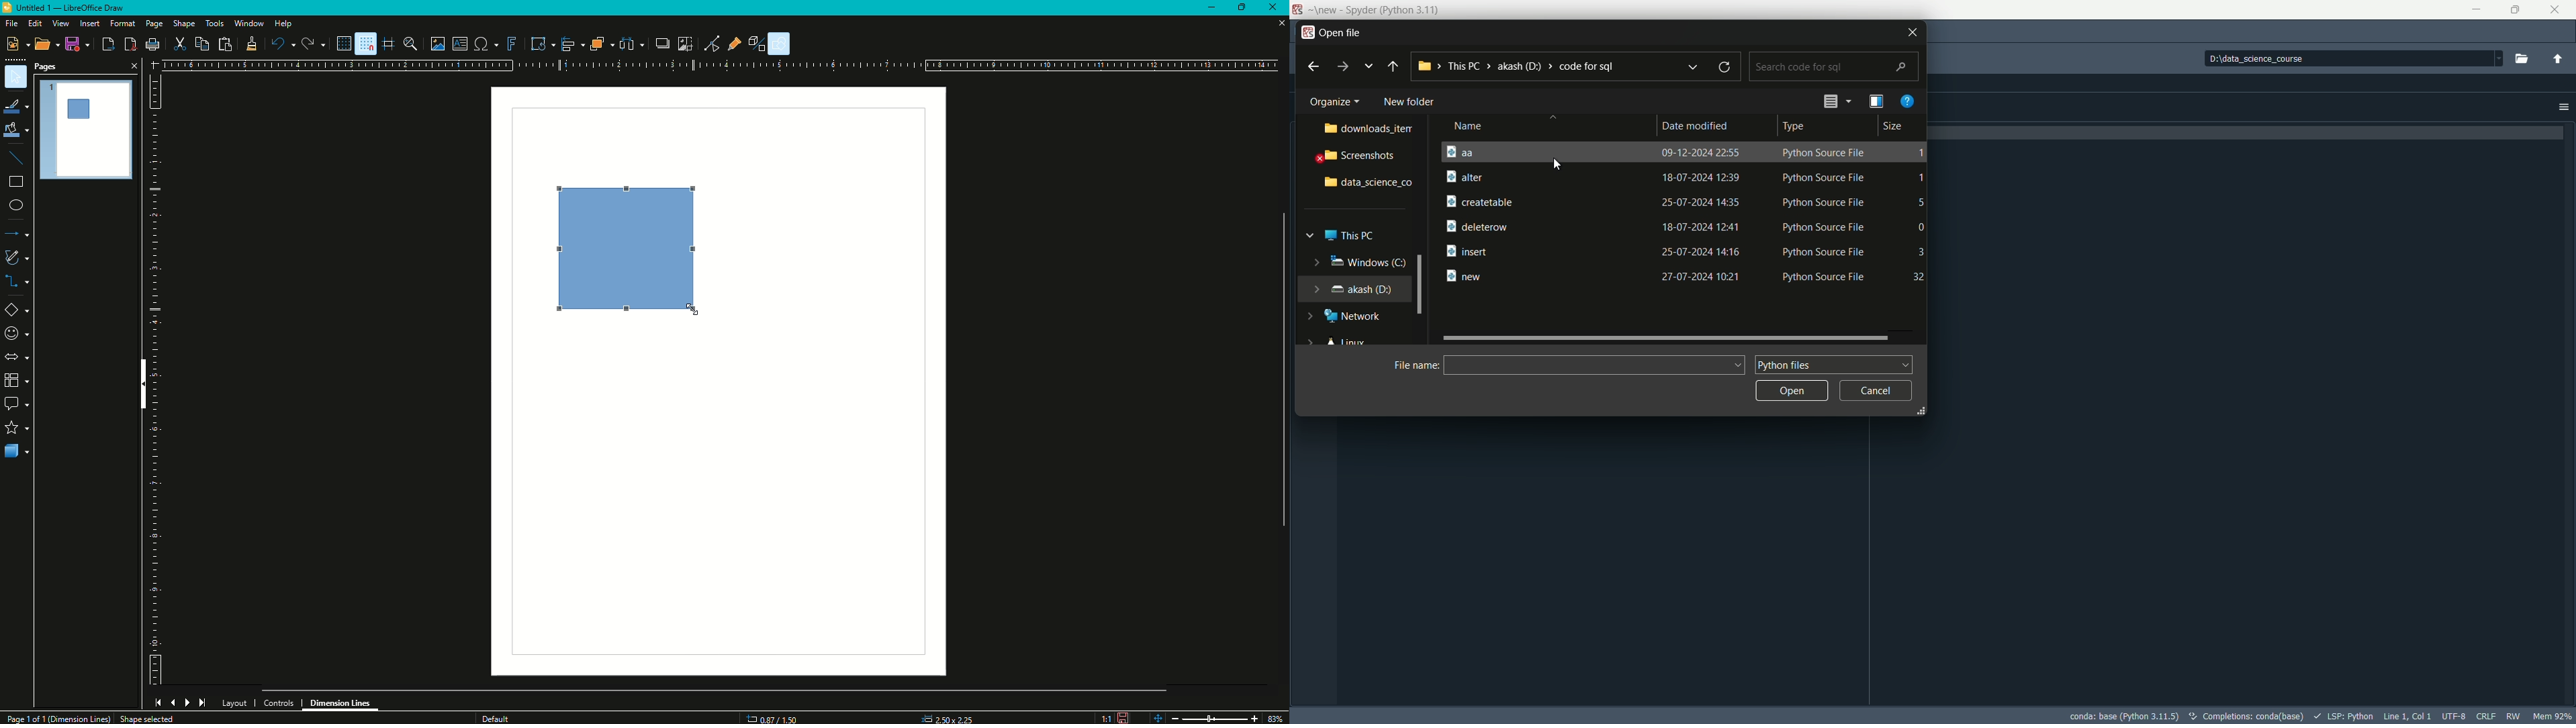 This screenshot has height=728, width=2576. What do you see at coordinates (1684, 202) in the screenshot?
I see `file 3` at bounding box center [1684, 202].